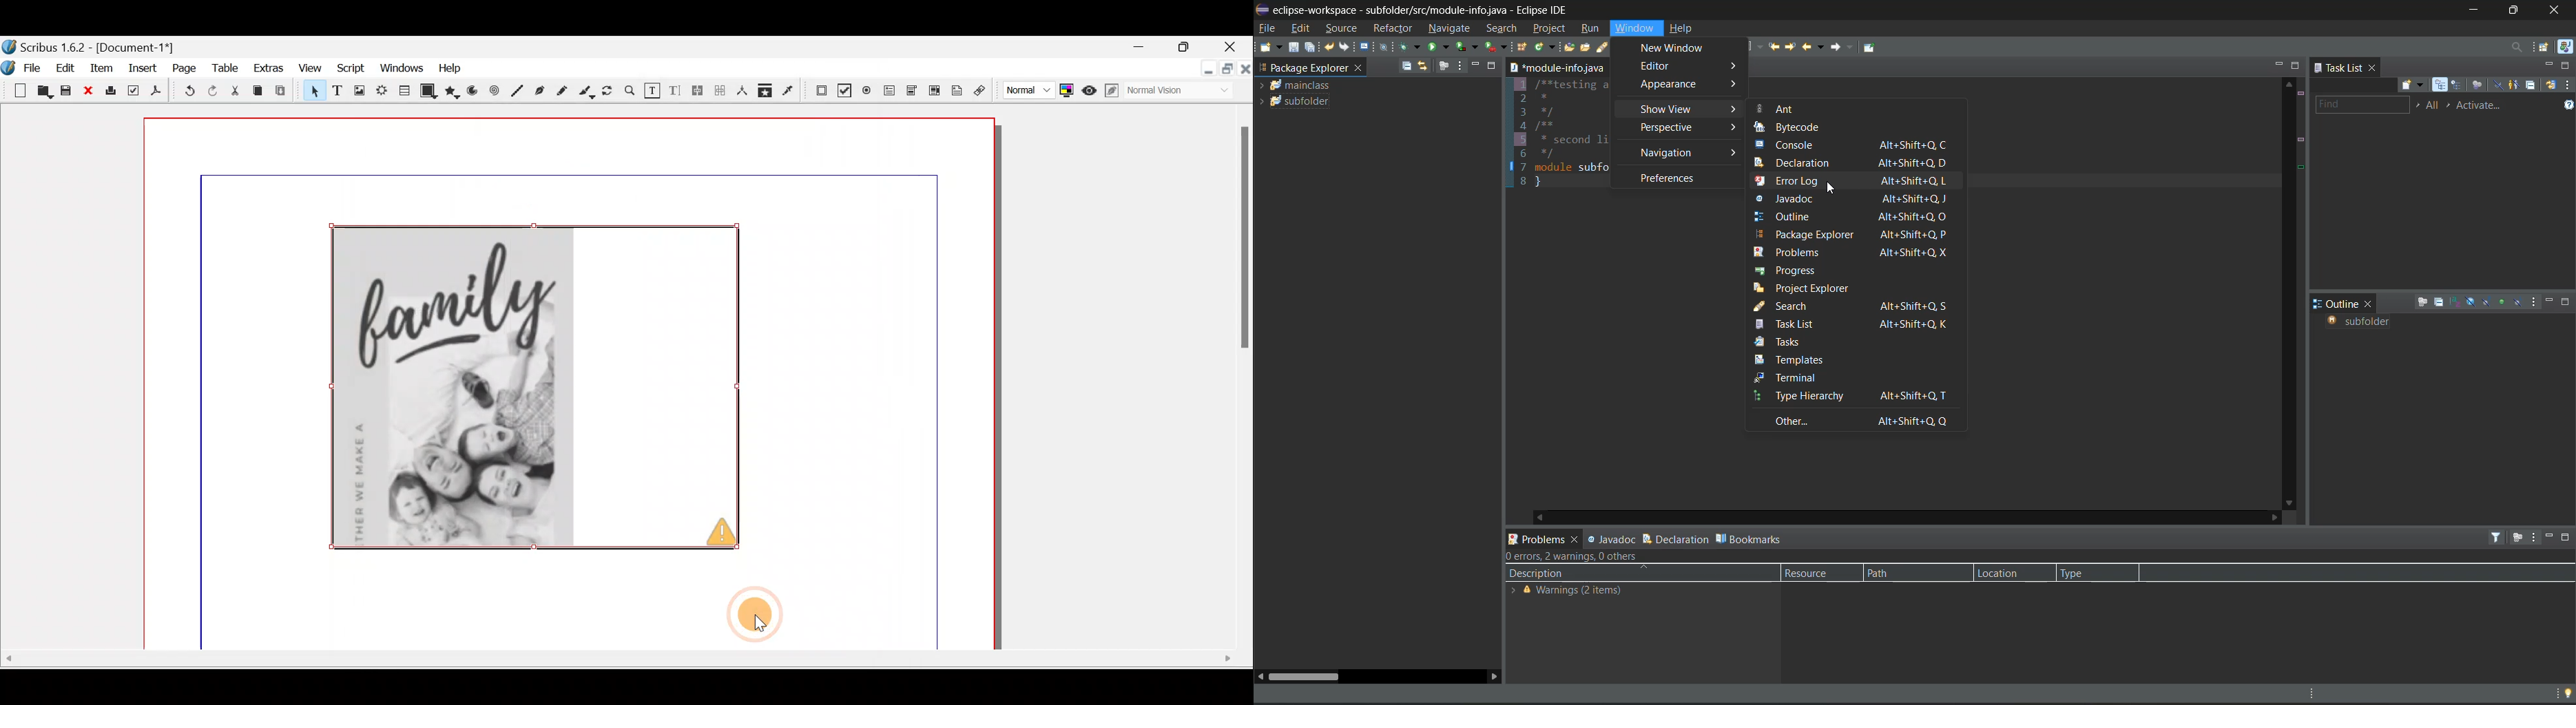 The height and width of the screenshot is (728, 2576). Describe the element at coordinates (473, 92) in the screenshot. I see `Arc` at that location.